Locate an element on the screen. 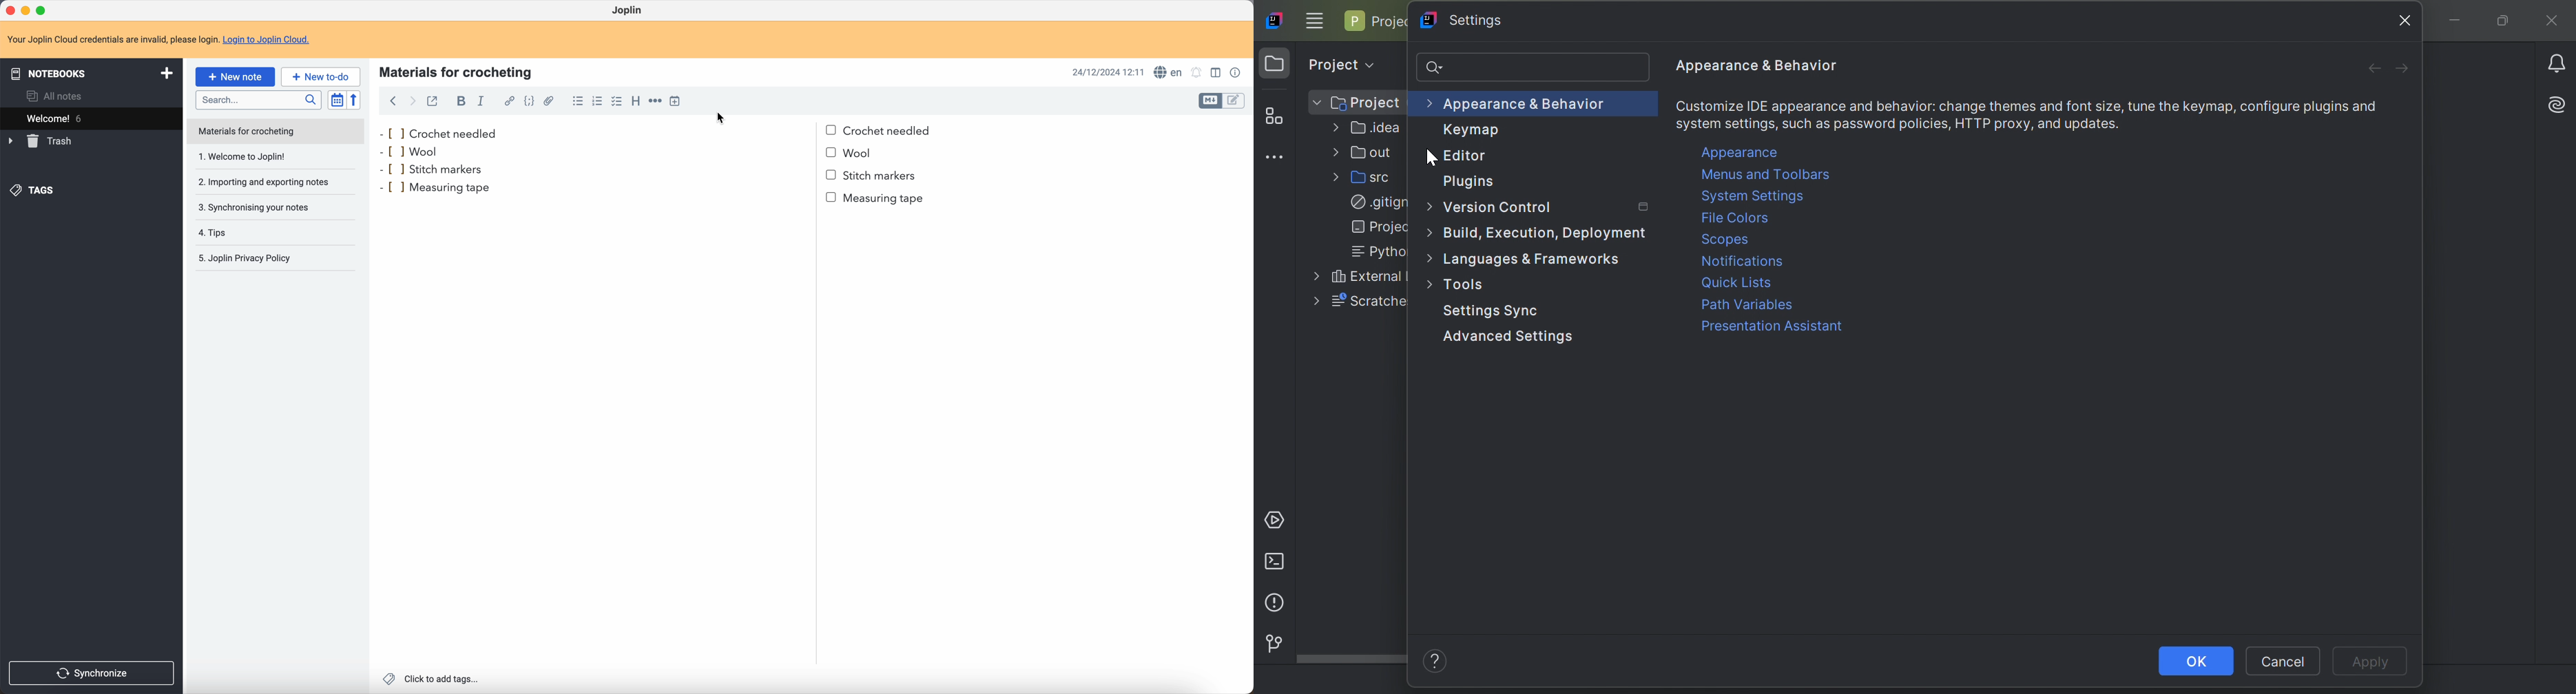  new to-do is located at coordinates (321, 76).